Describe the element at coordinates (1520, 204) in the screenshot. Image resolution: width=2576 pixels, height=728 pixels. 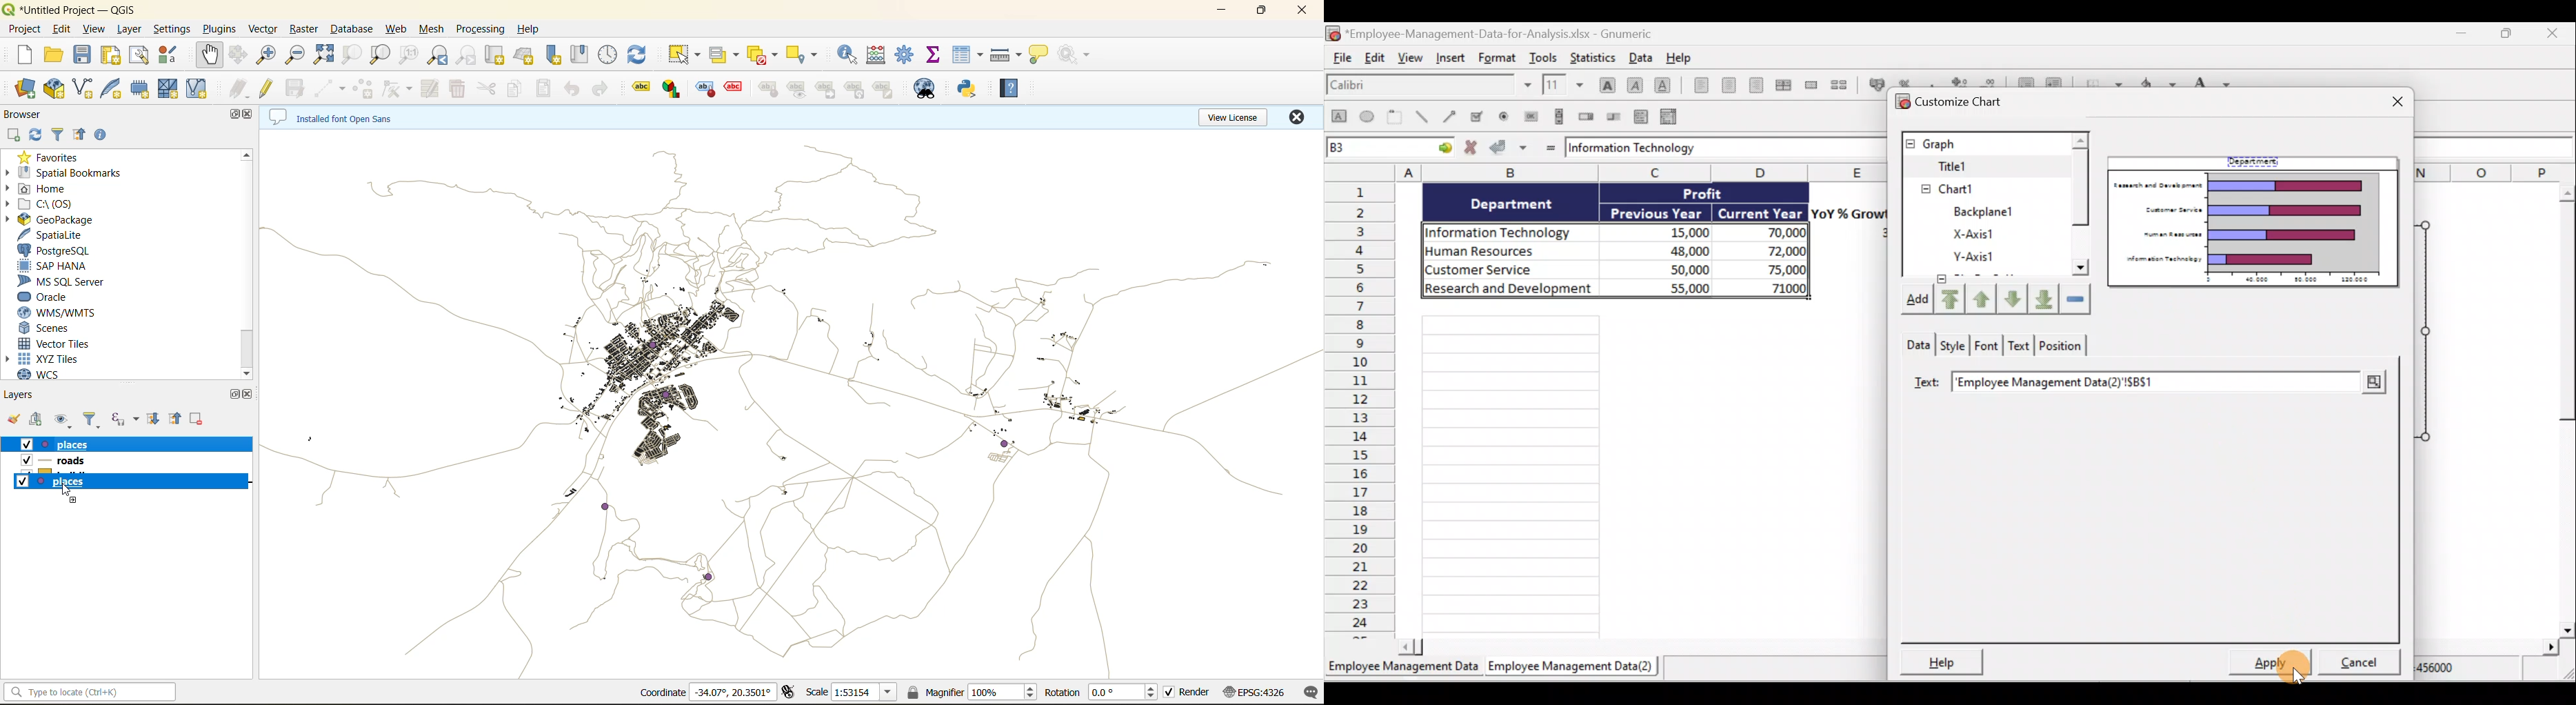
I see `Department` at that location.